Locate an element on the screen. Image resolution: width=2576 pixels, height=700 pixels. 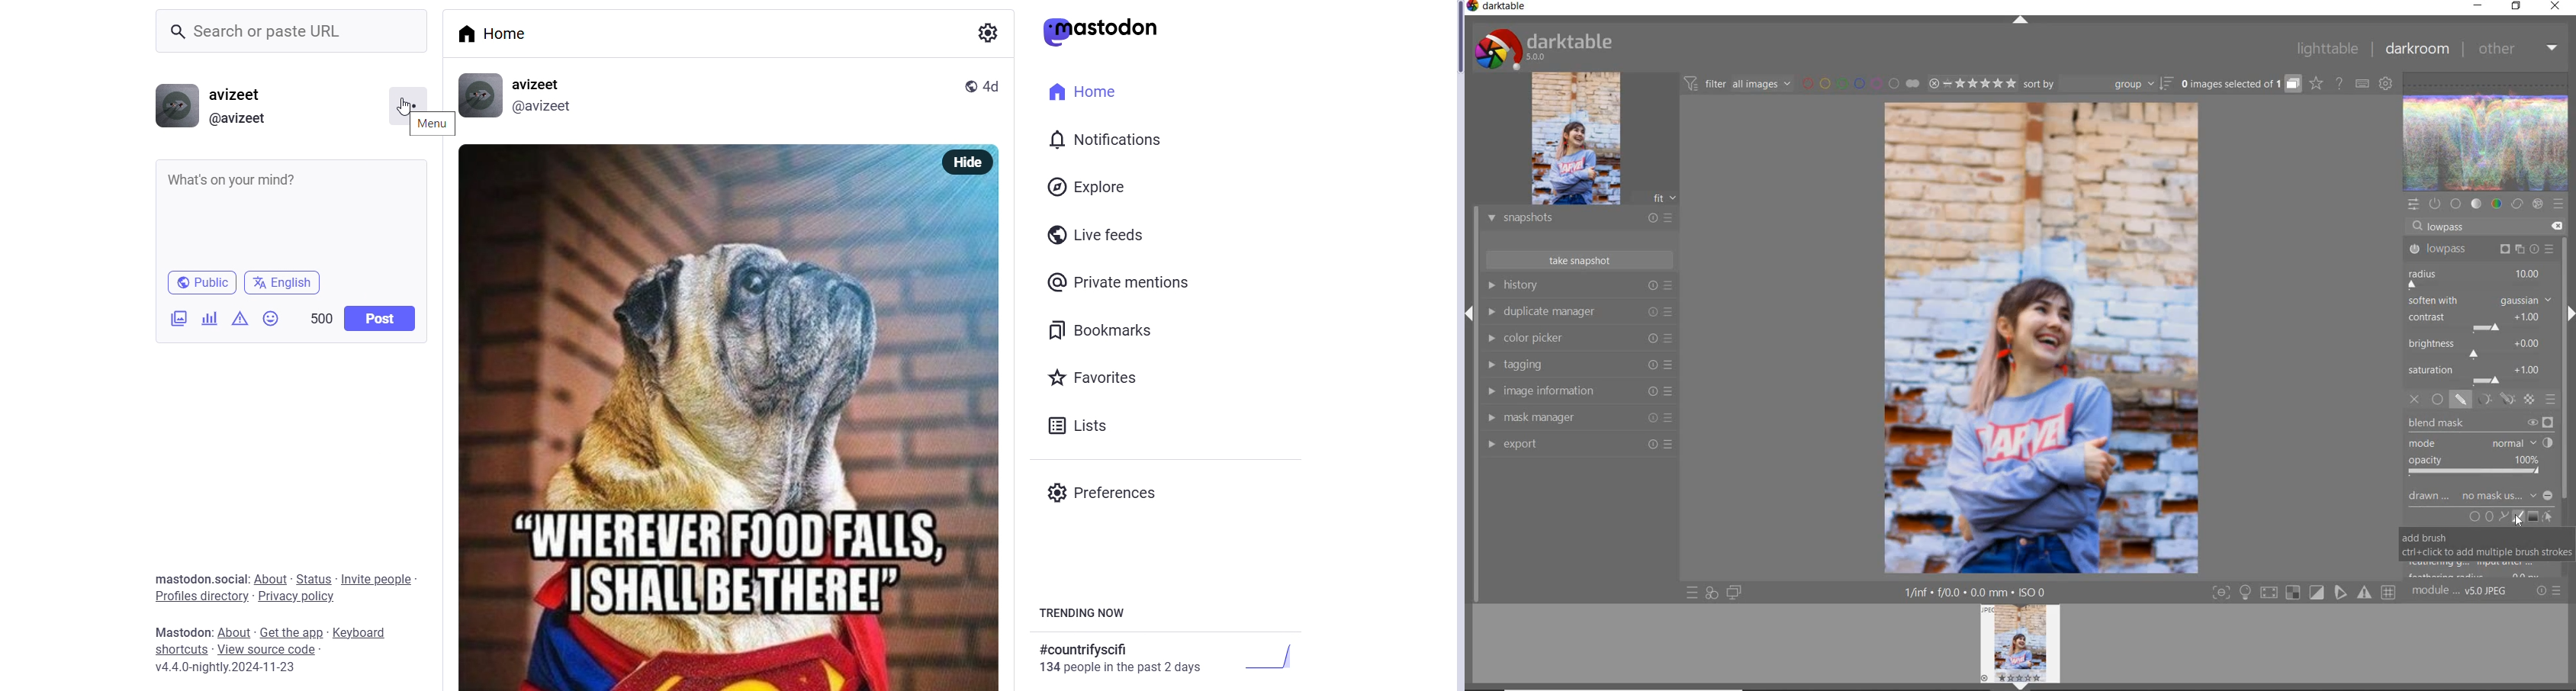
privacy oplicy is located at coordinates (297, 596).